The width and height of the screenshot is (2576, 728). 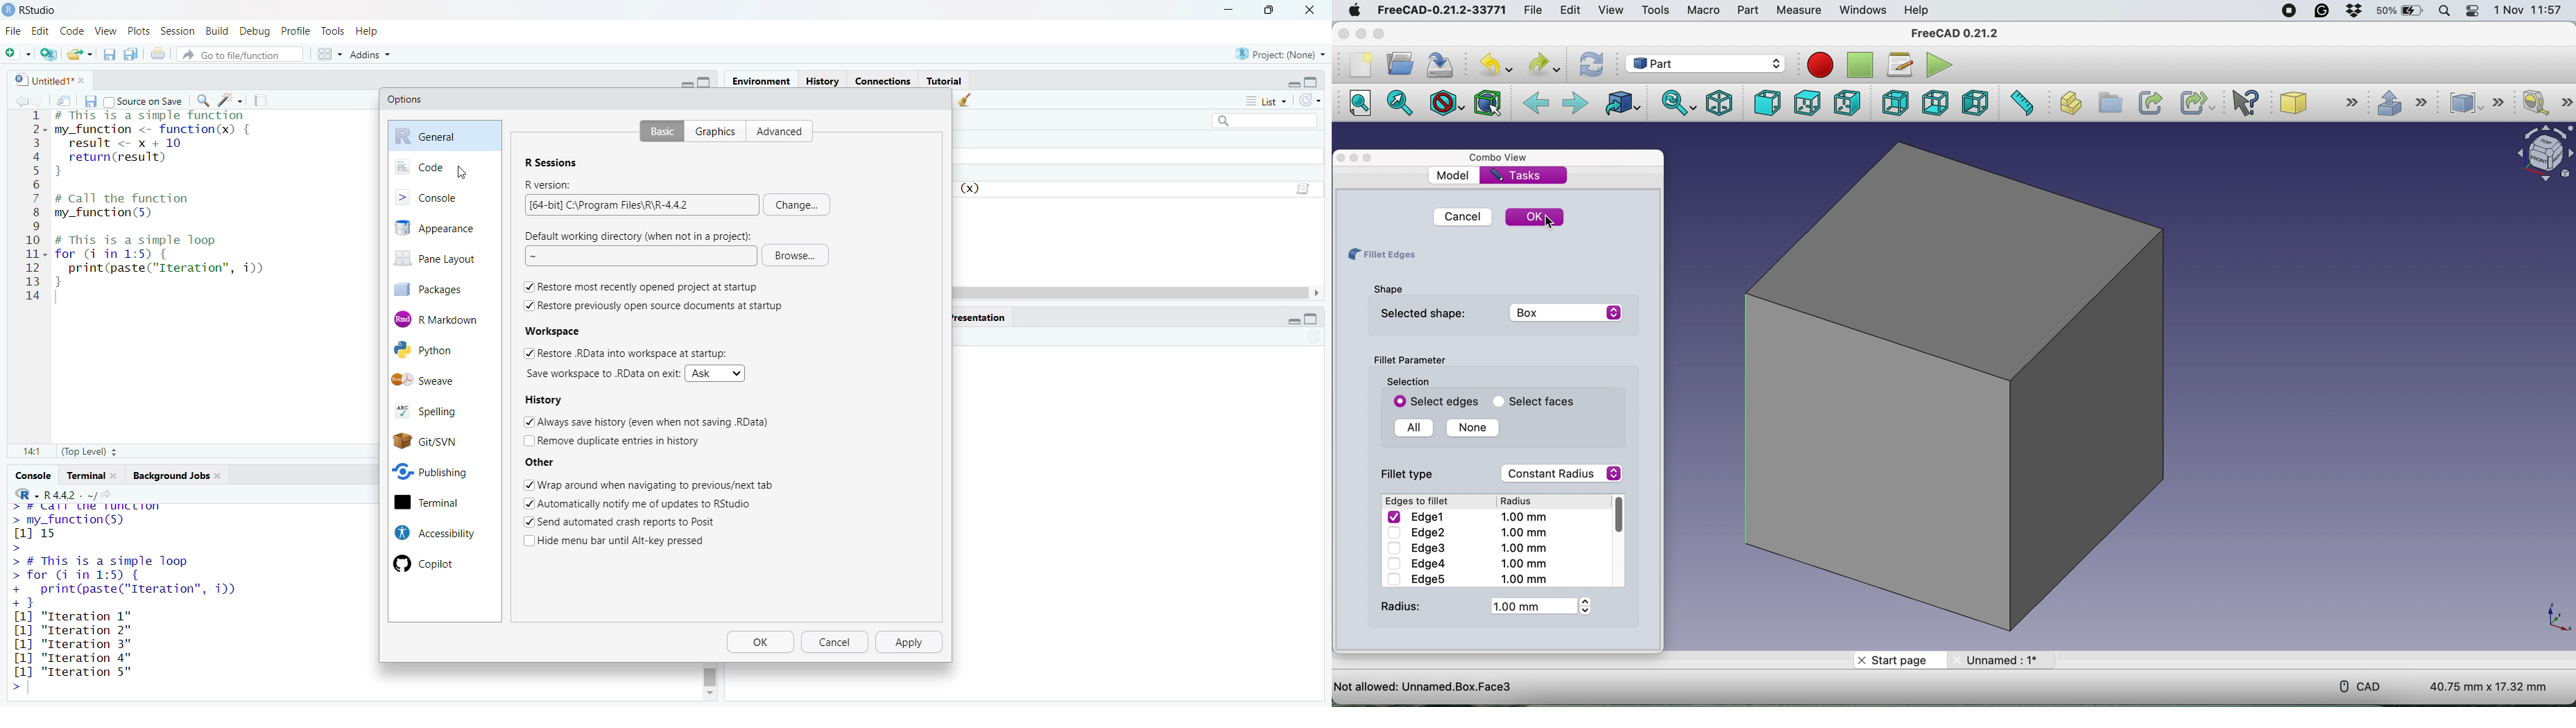 What do you see at coordinates (15, 100) in the screenshot?
I see `go back to previous source location` at bounding box center [15, 100].